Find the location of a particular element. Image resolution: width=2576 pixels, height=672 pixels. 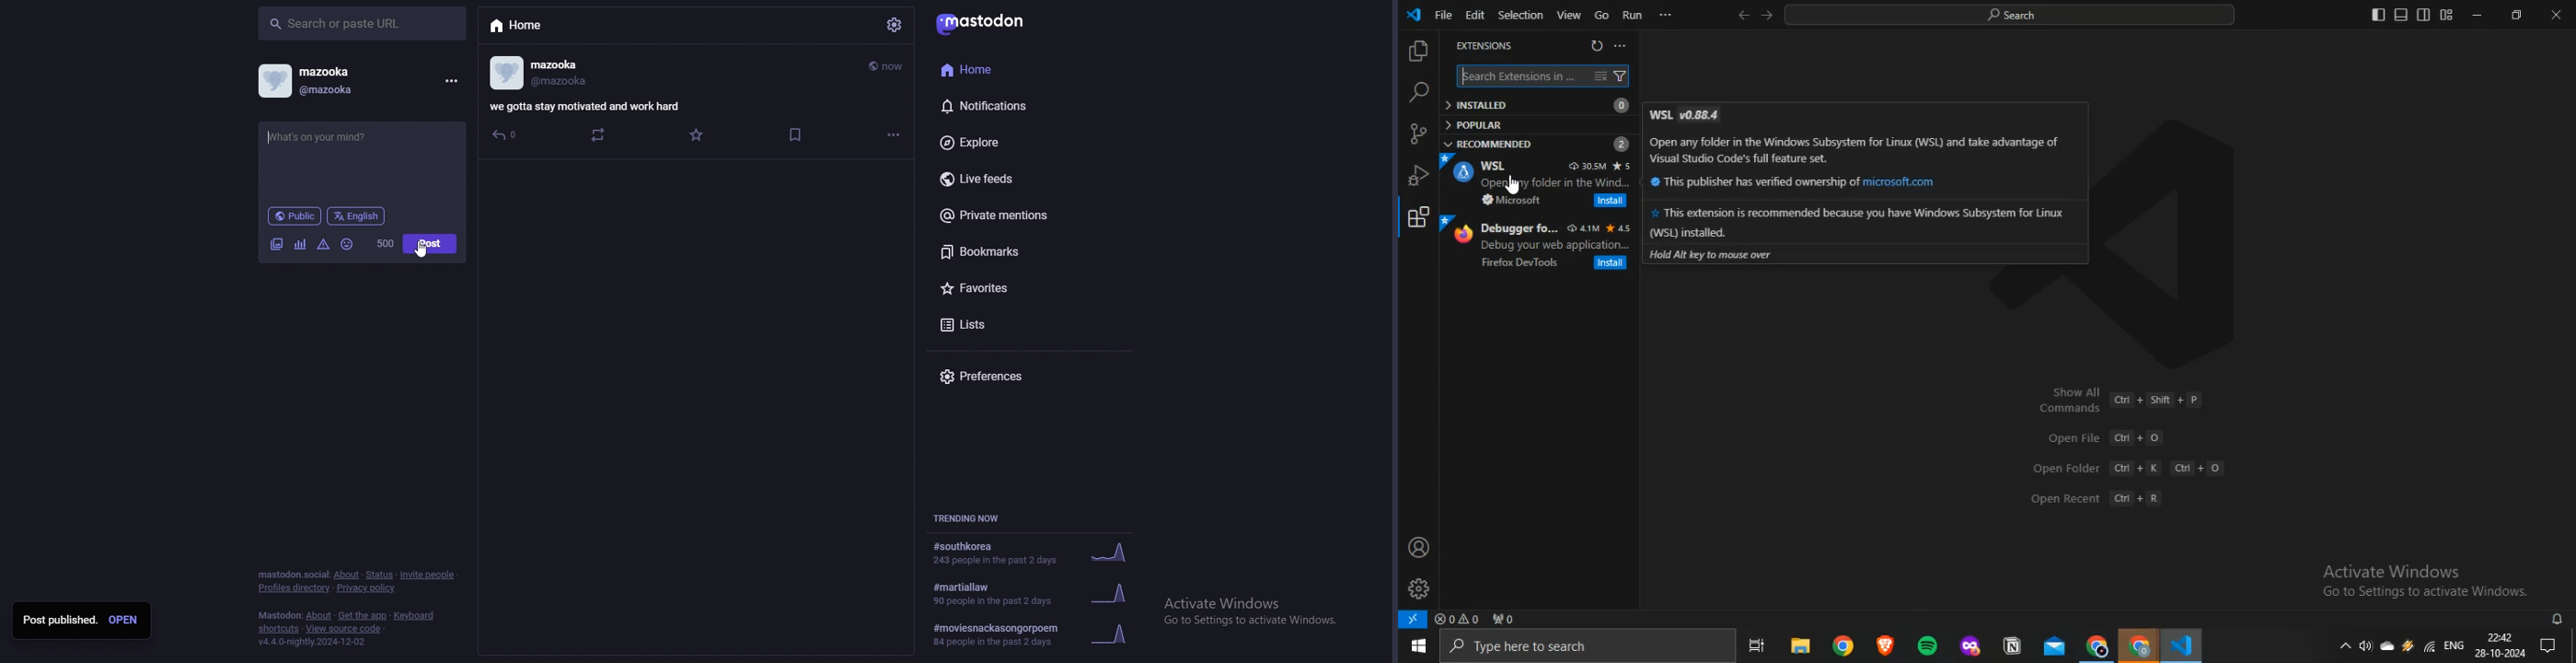

open post is located at coordinates (123, 619).